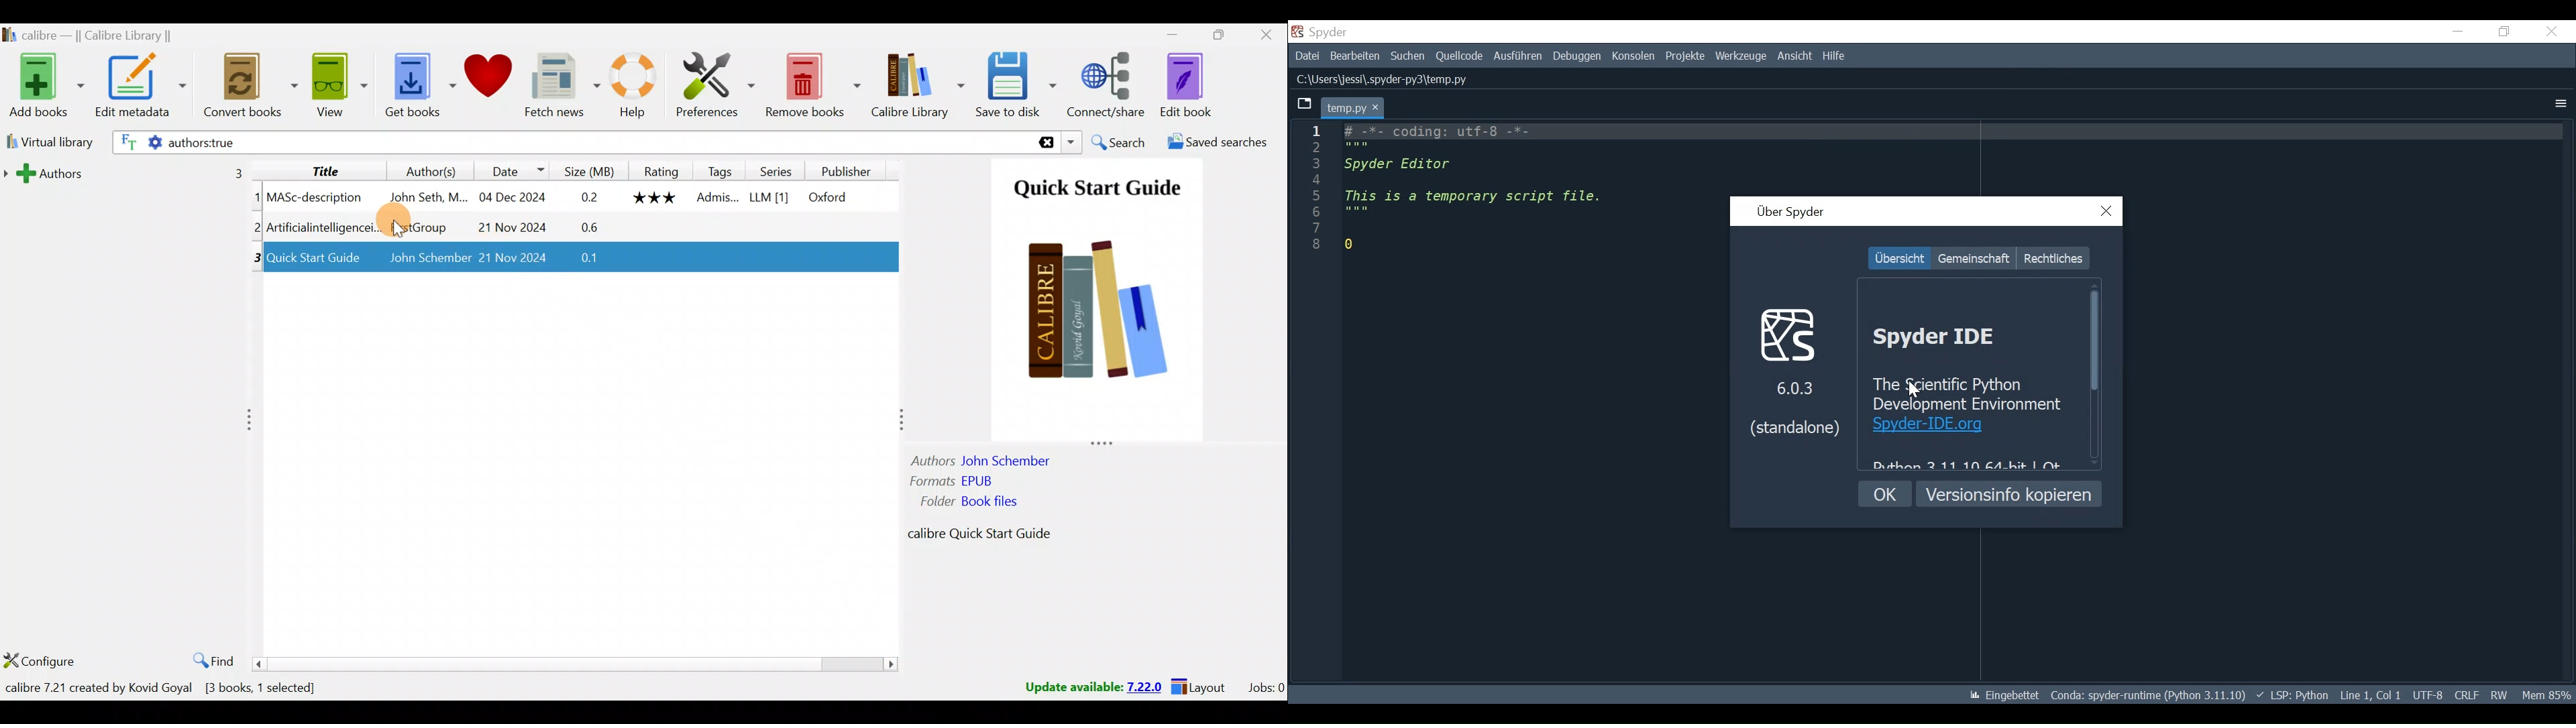  What do you see at coordinates (2559, 103) in the screenshot?
I see `More options` at bounding box center [2559, 103].